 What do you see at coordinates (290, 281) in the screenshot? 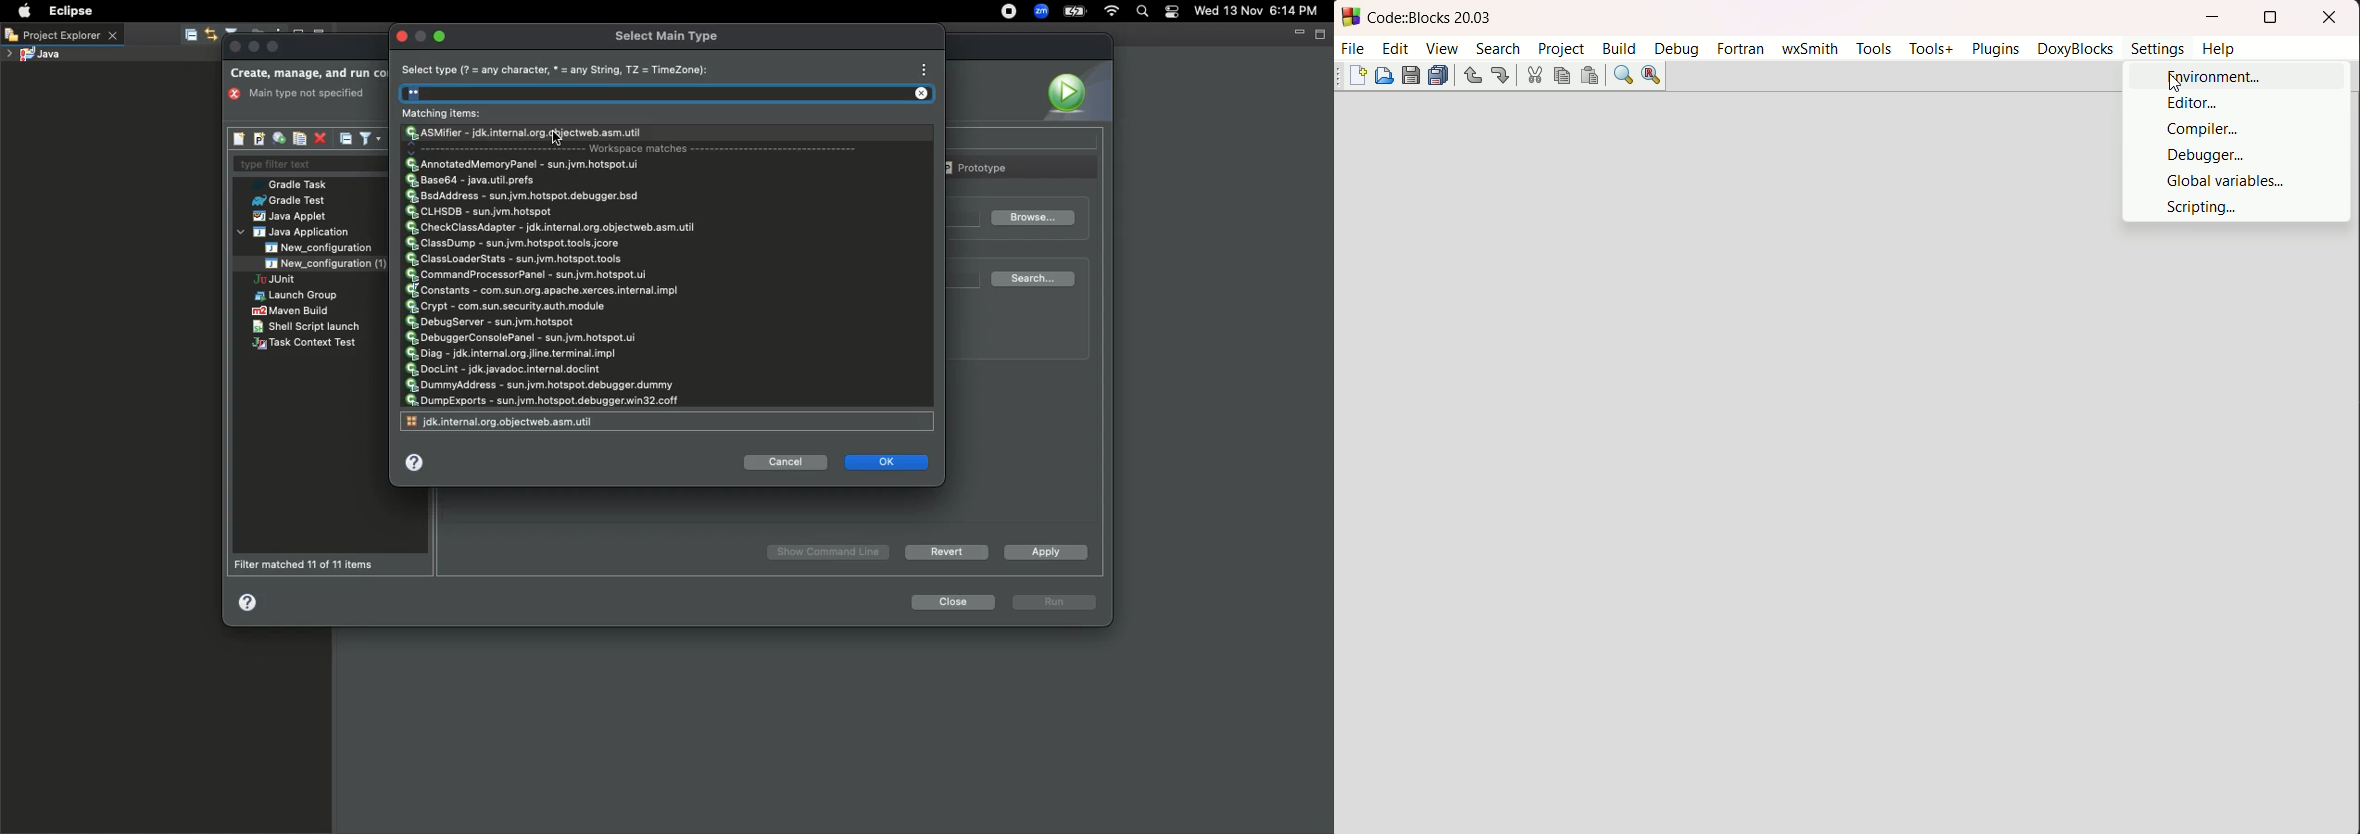
I see `JUnit` at bounding box center [290, 281].